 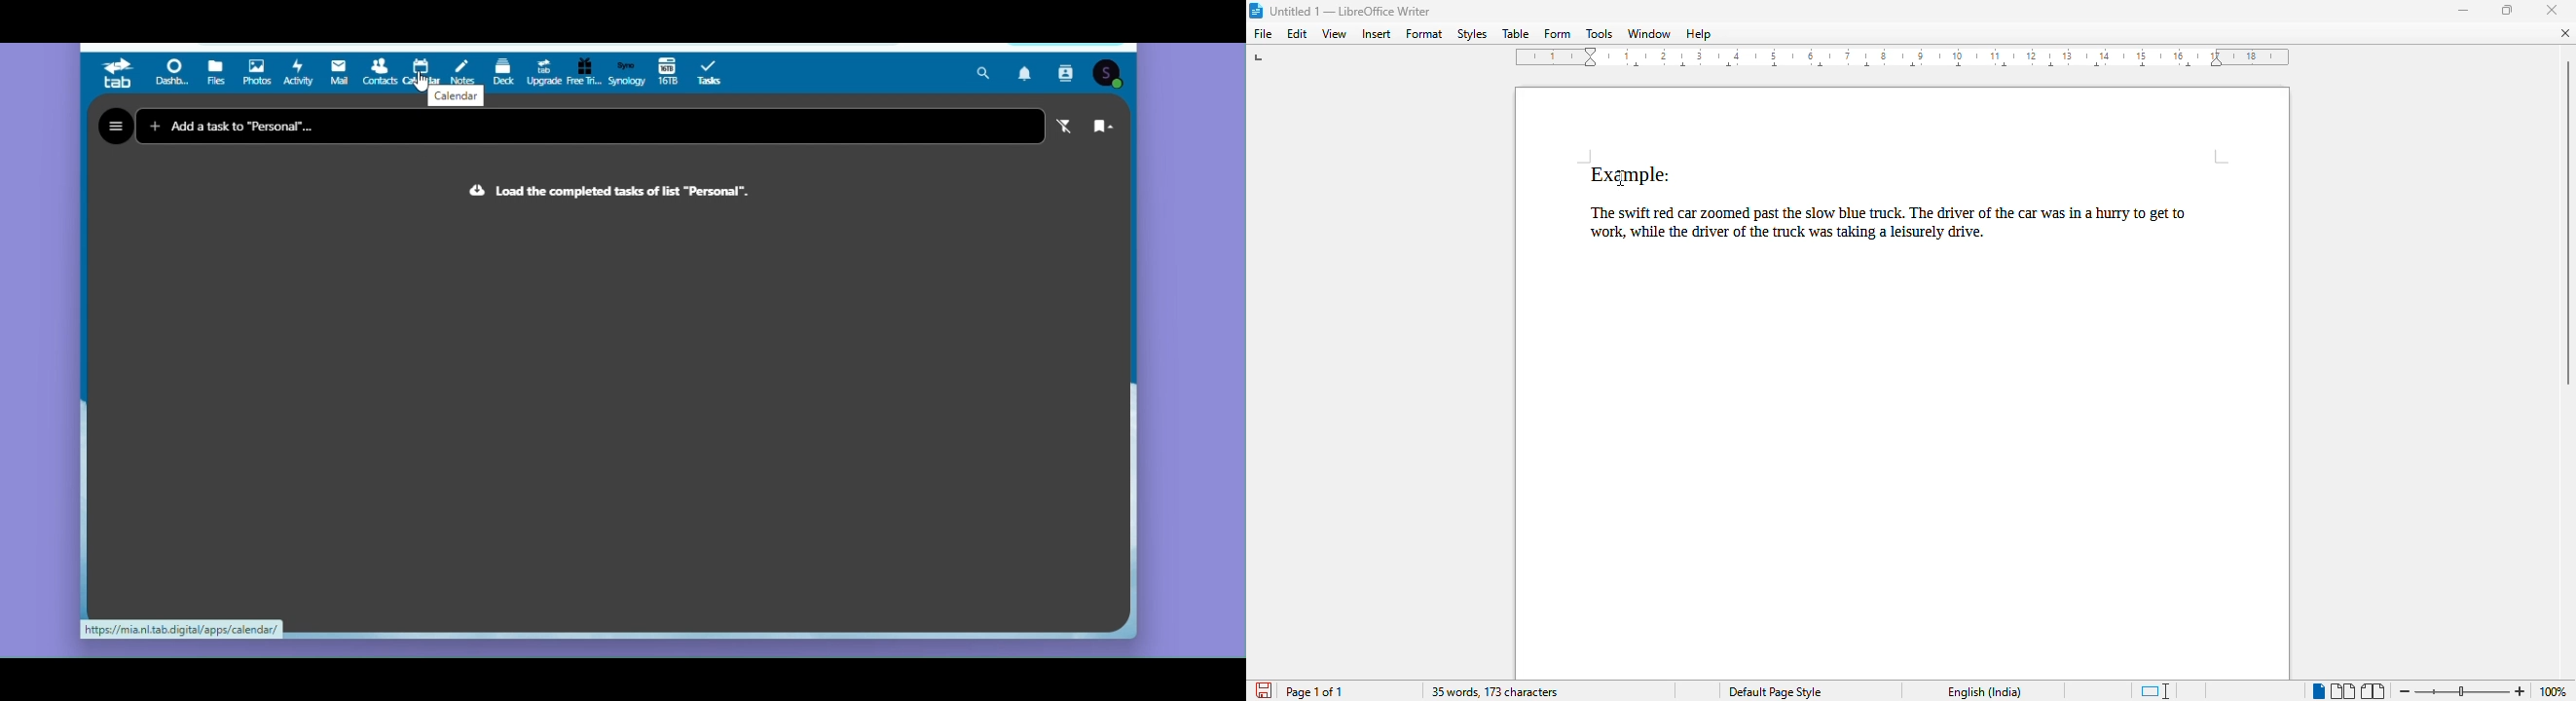 What do you see at coordinates (626, 72) in the screenshot?
I see `Synology` at bounding box center [626, 72].